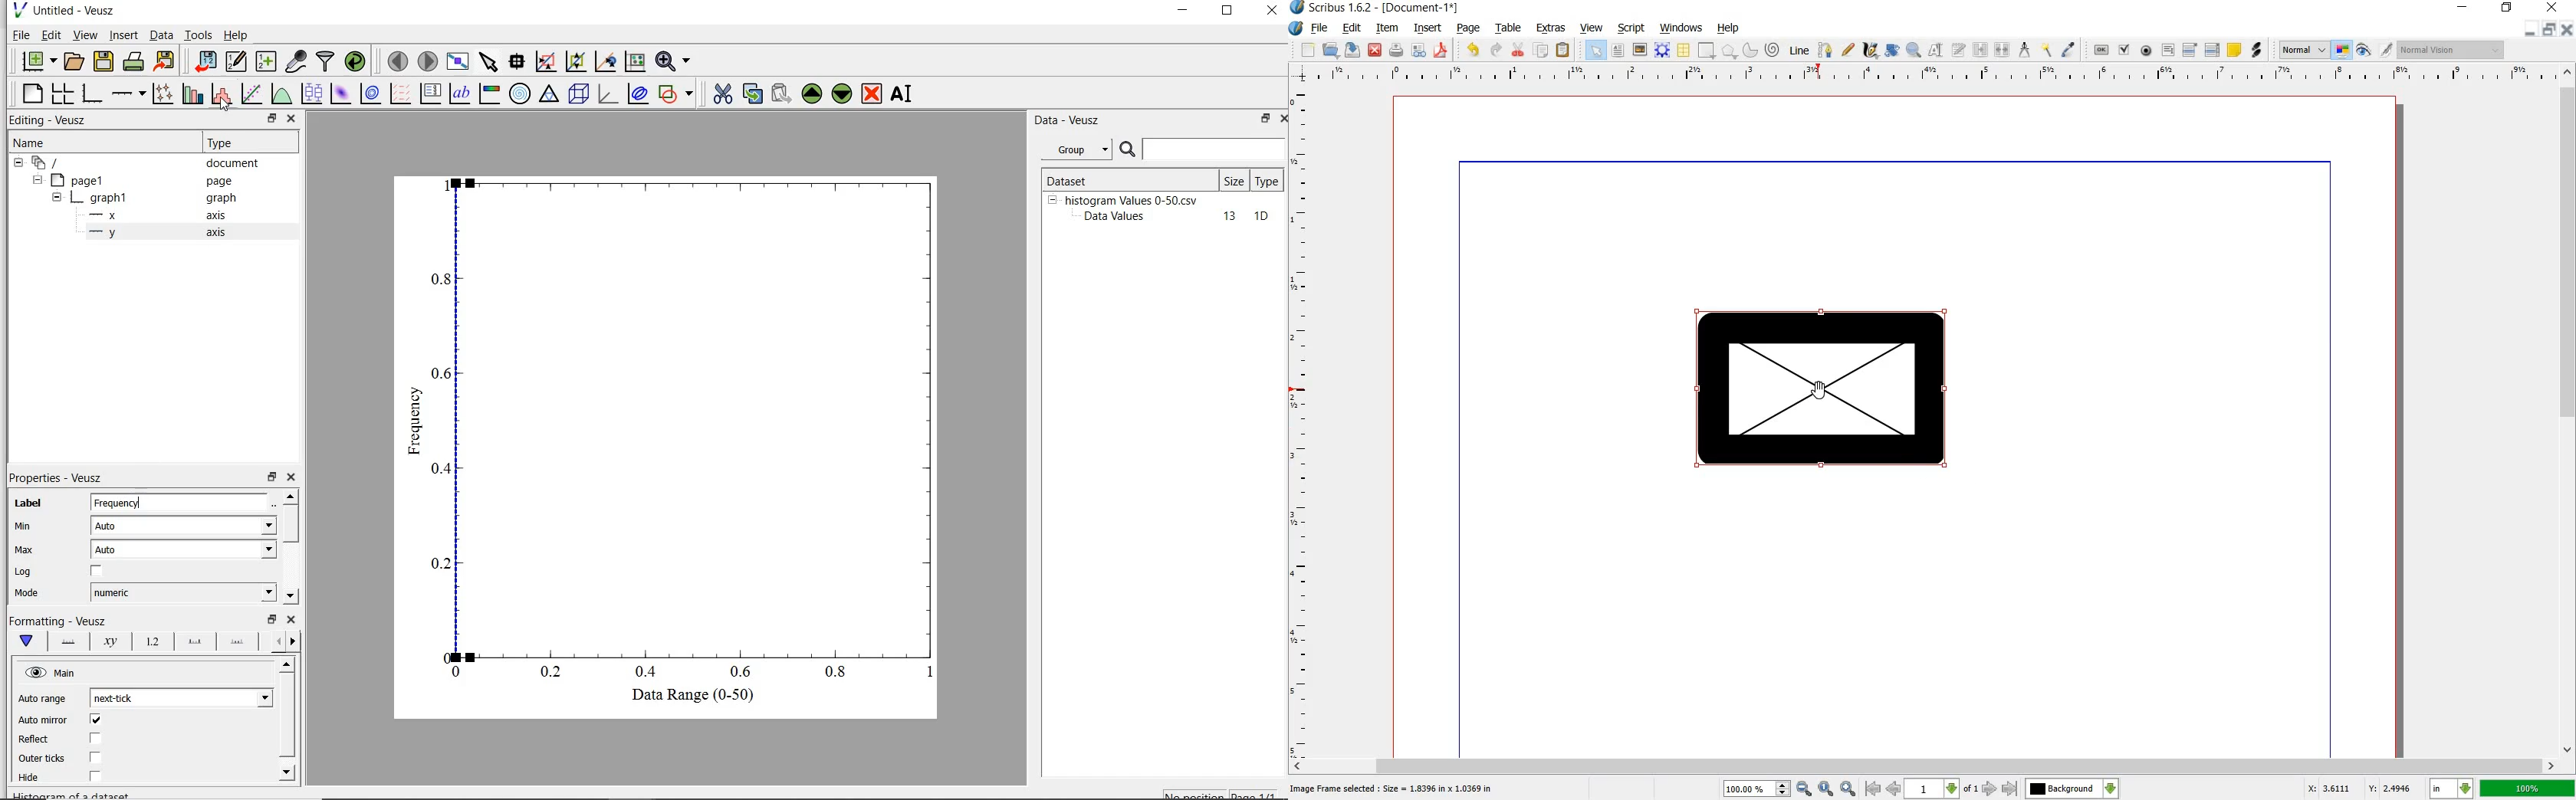  Describe the element at coordinates (550, 95) in the screenshot. I see `ternary graph` at that location.